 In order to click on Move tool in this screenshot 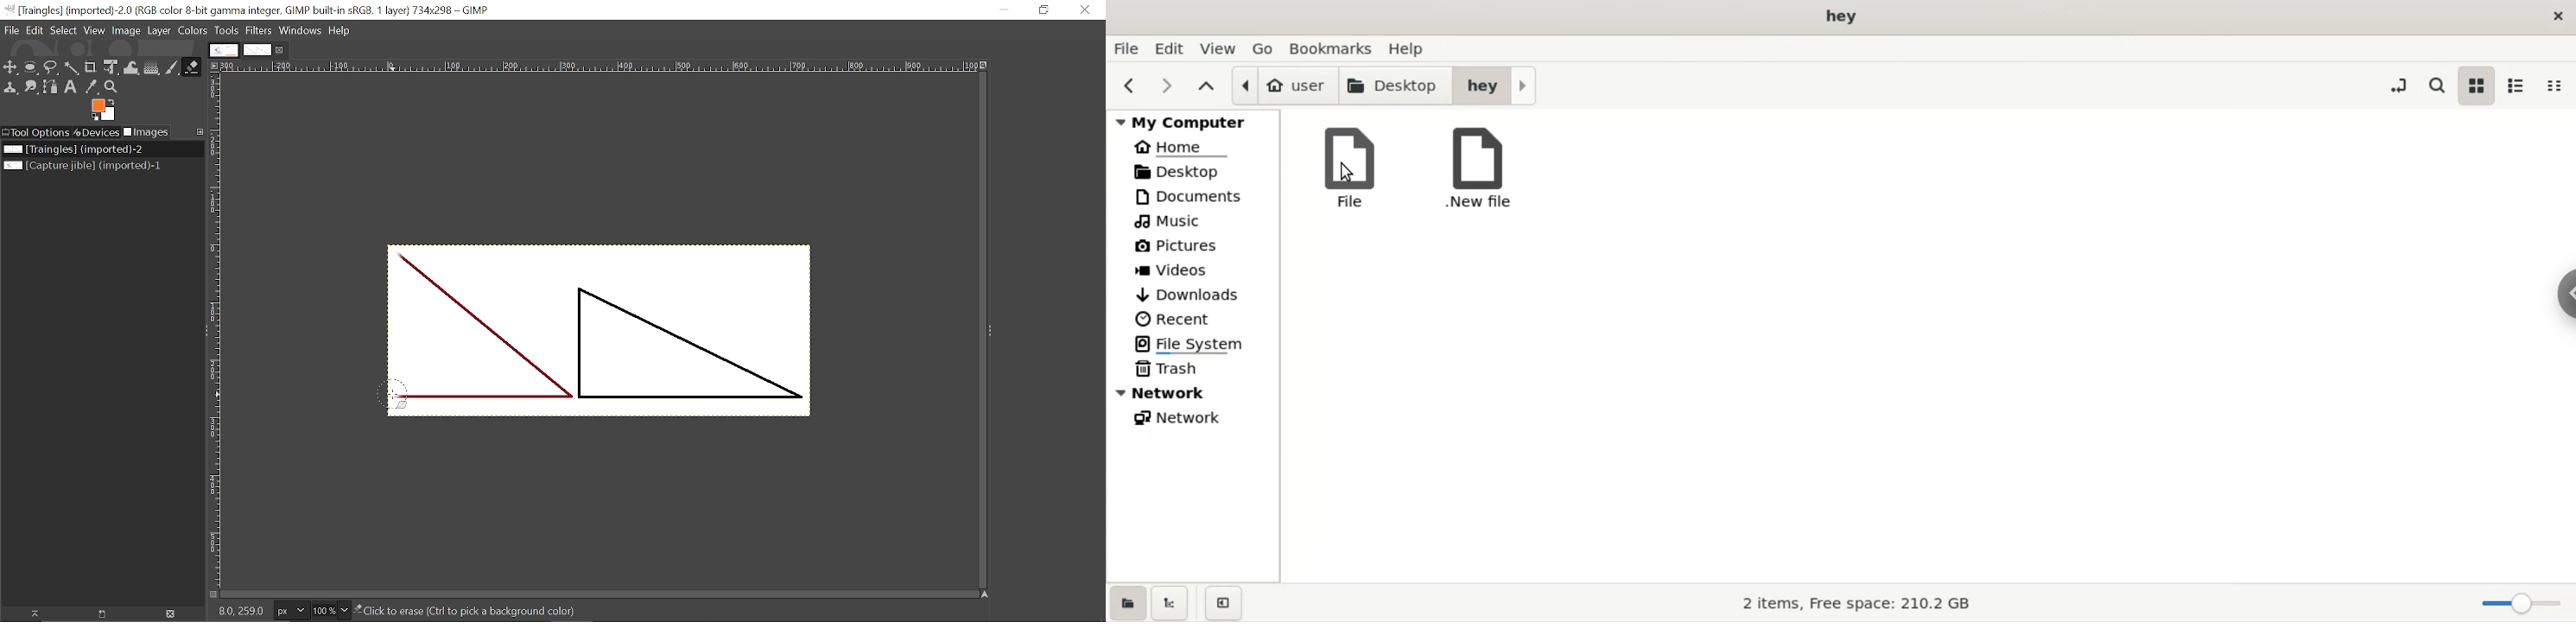, I will do `click(11, 67)`.